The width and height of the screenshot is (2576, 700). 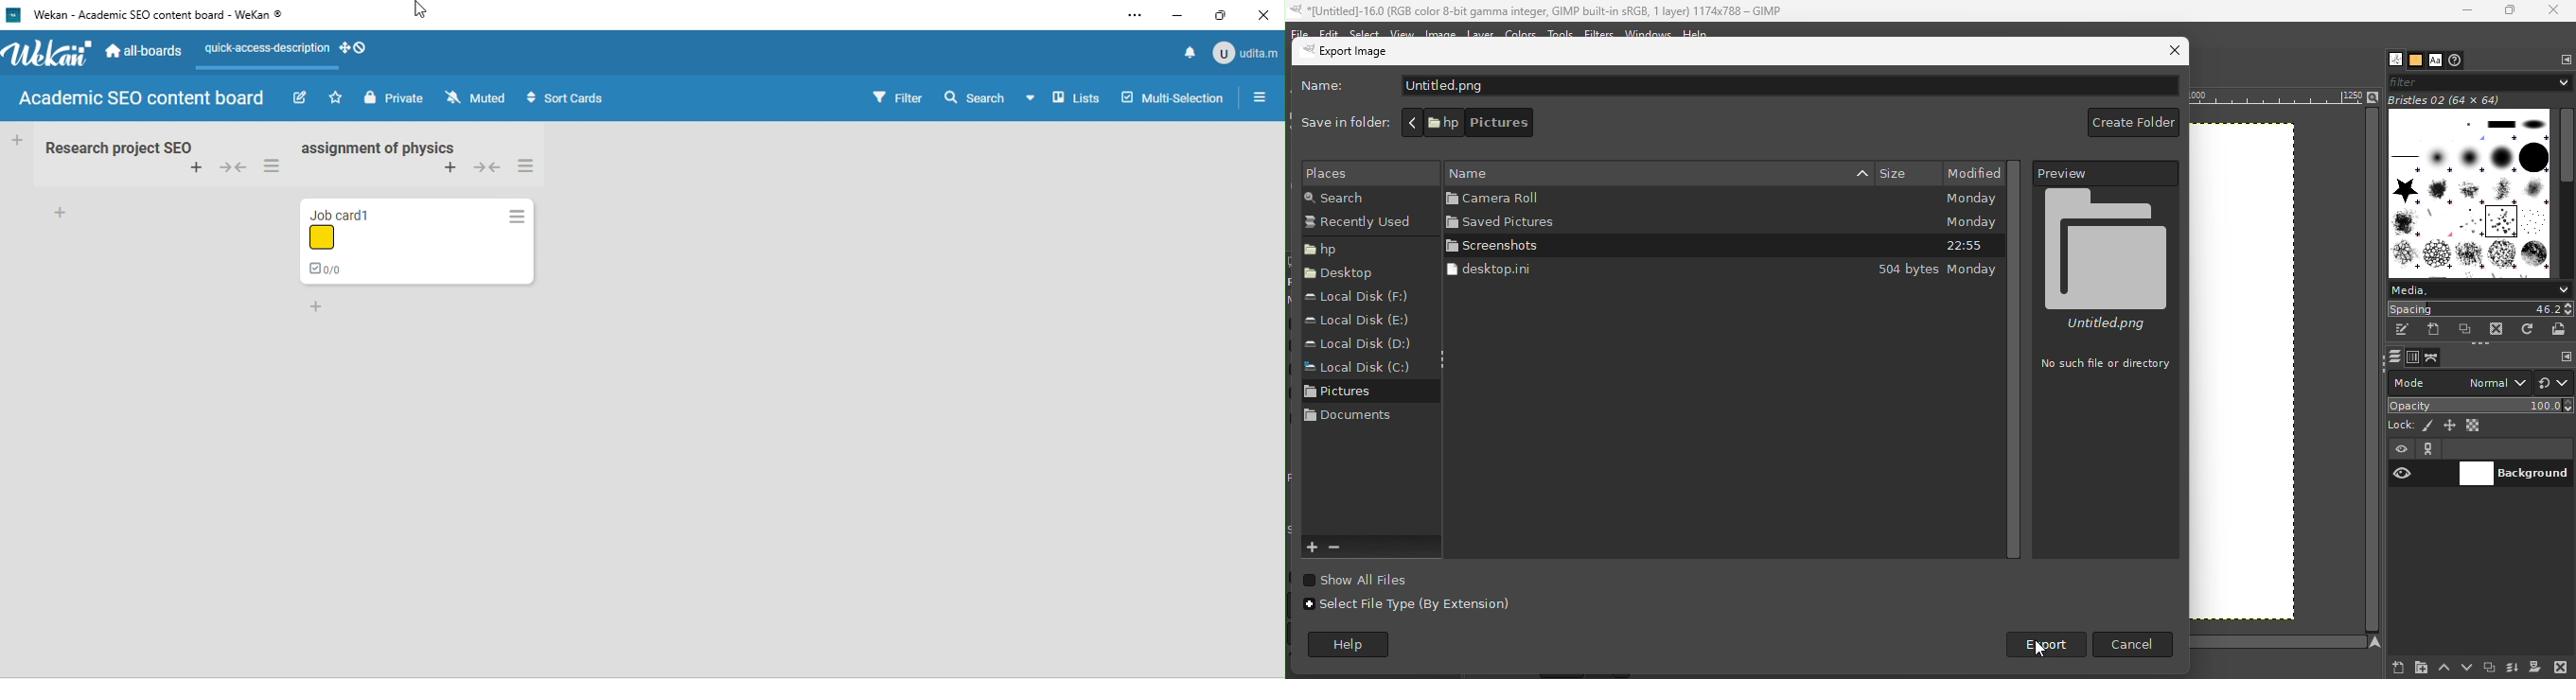 I want to click on Local dsk (C:), so click(x=1356, y=369).